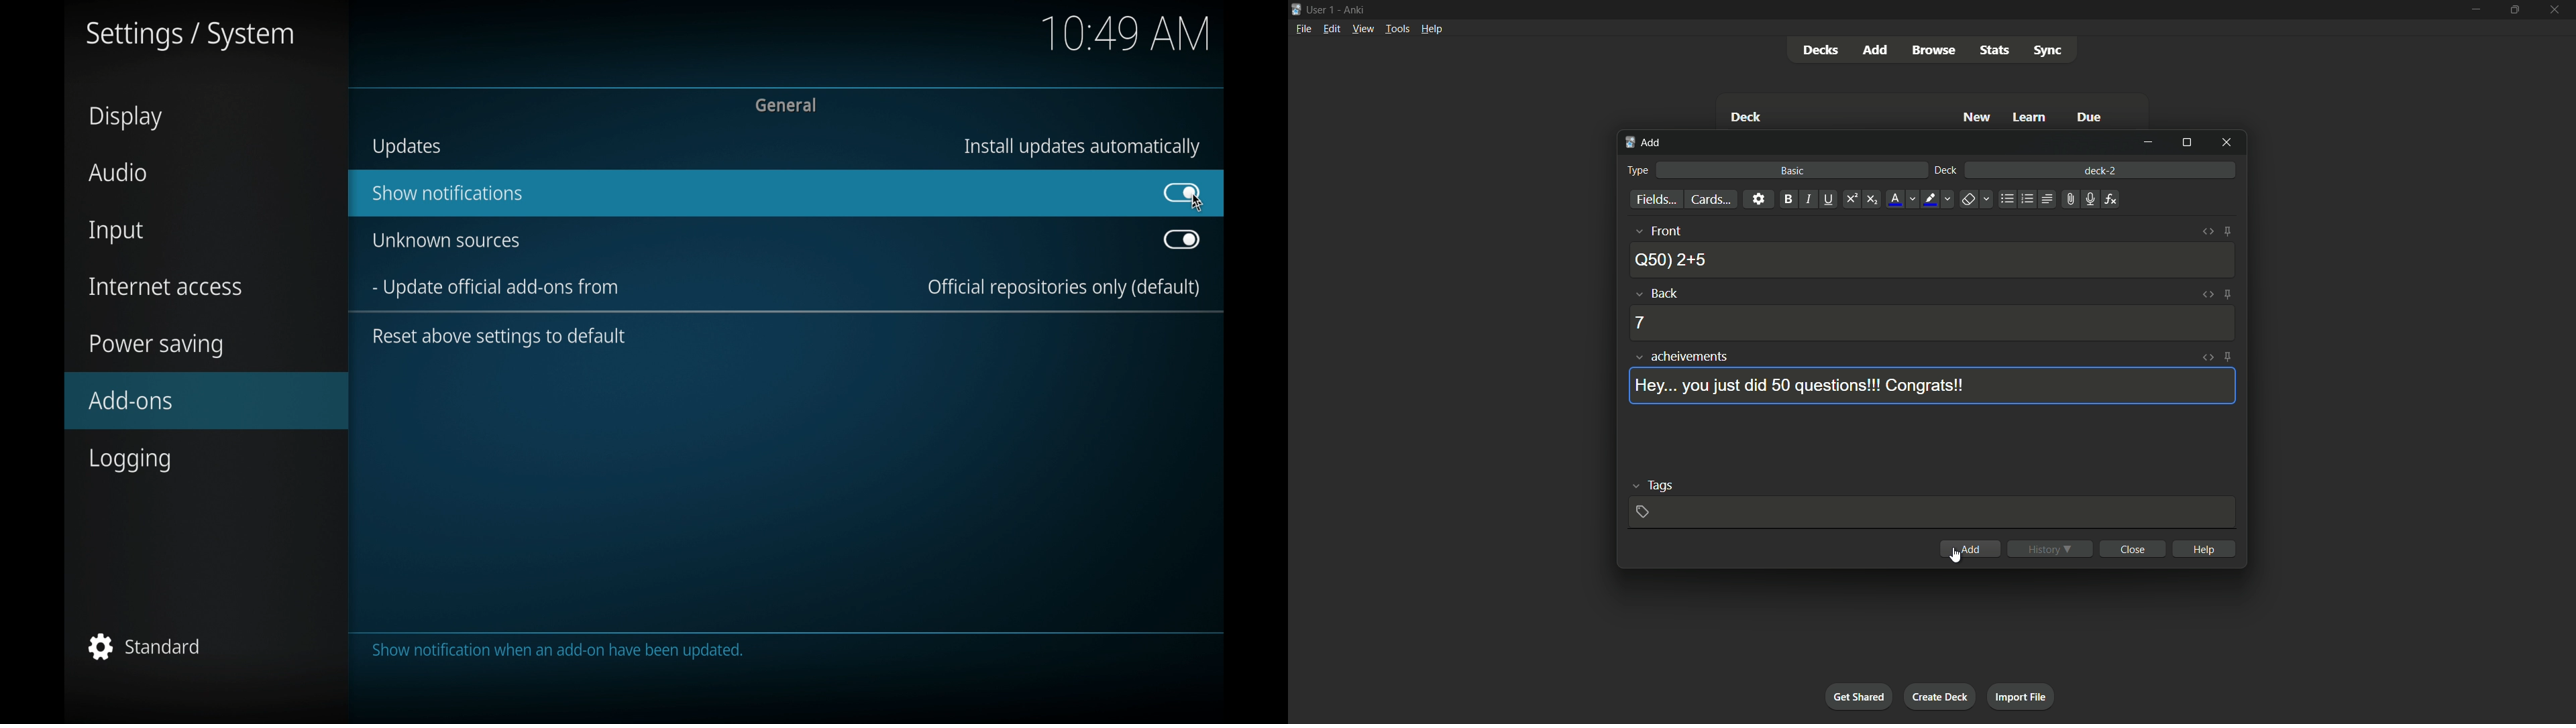 The image size is (2576, 728). Describe the element at coordinates (2027, 200) in the screenshot. I see `ordered list` at that location.